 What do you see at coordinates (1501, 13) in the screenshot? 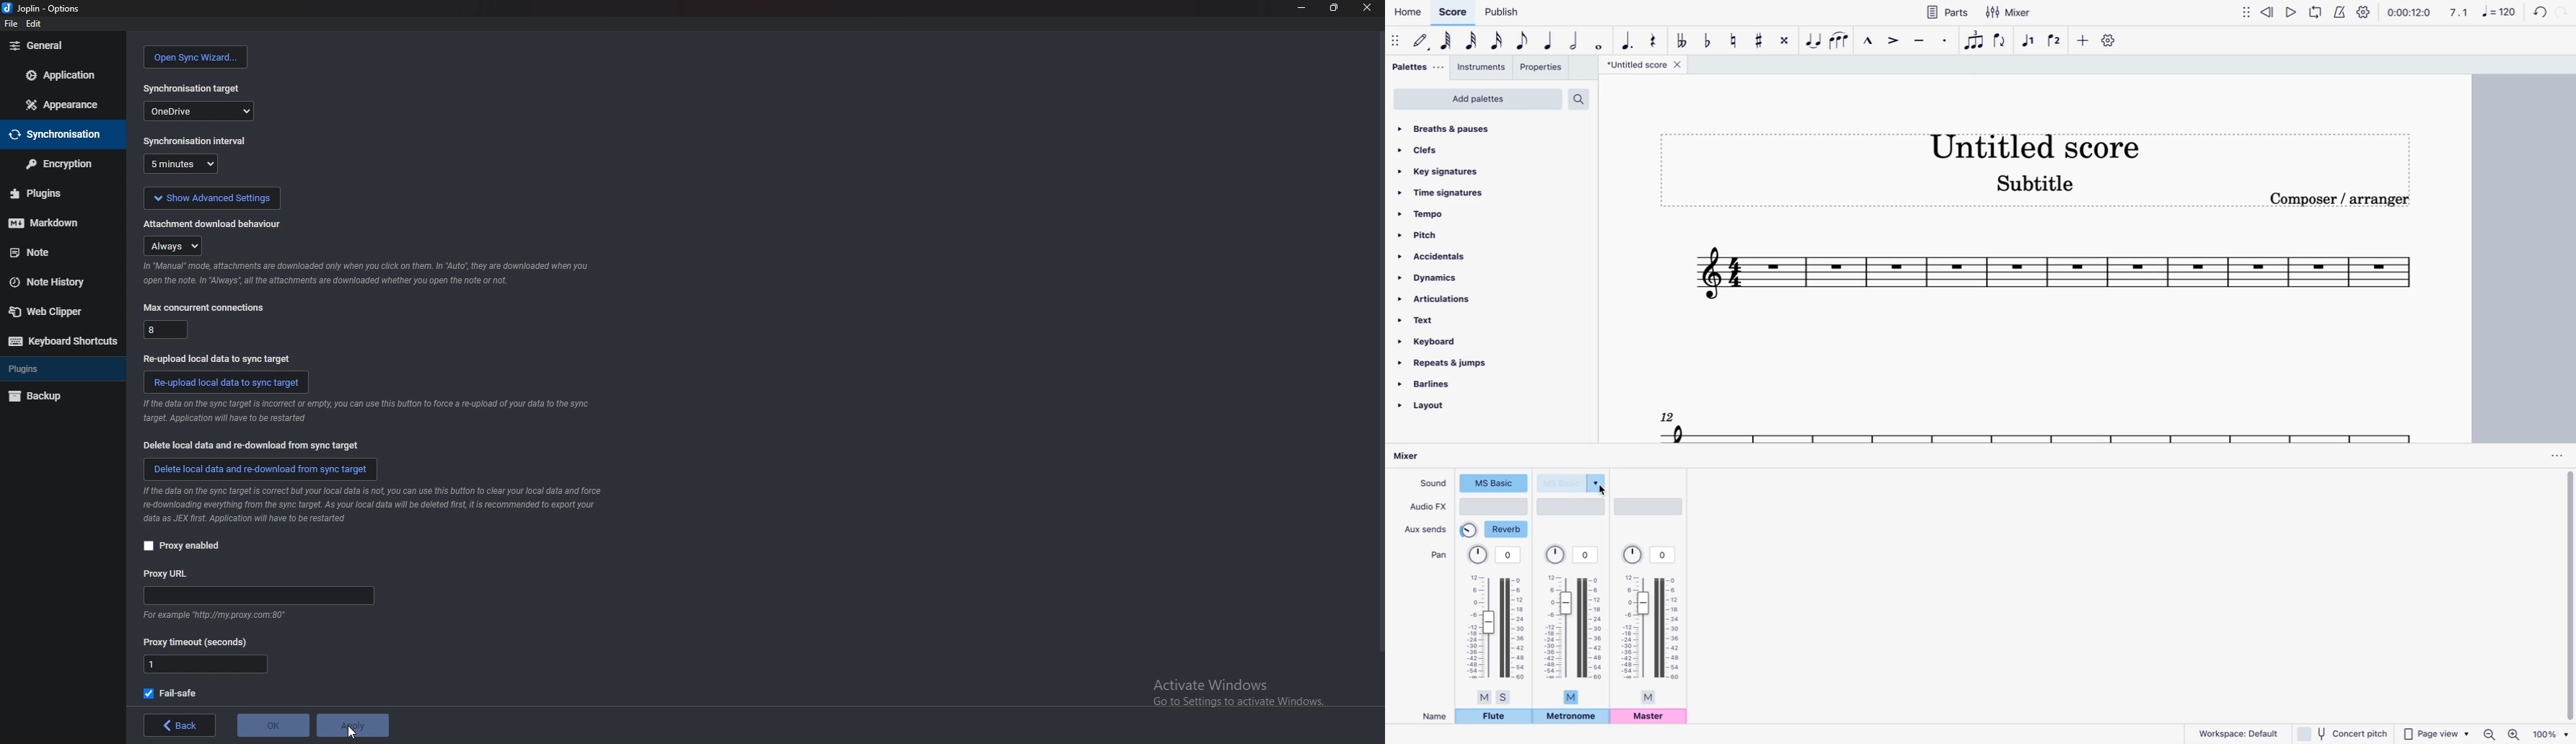
I see `publish` at bounding box center [1501, 13].